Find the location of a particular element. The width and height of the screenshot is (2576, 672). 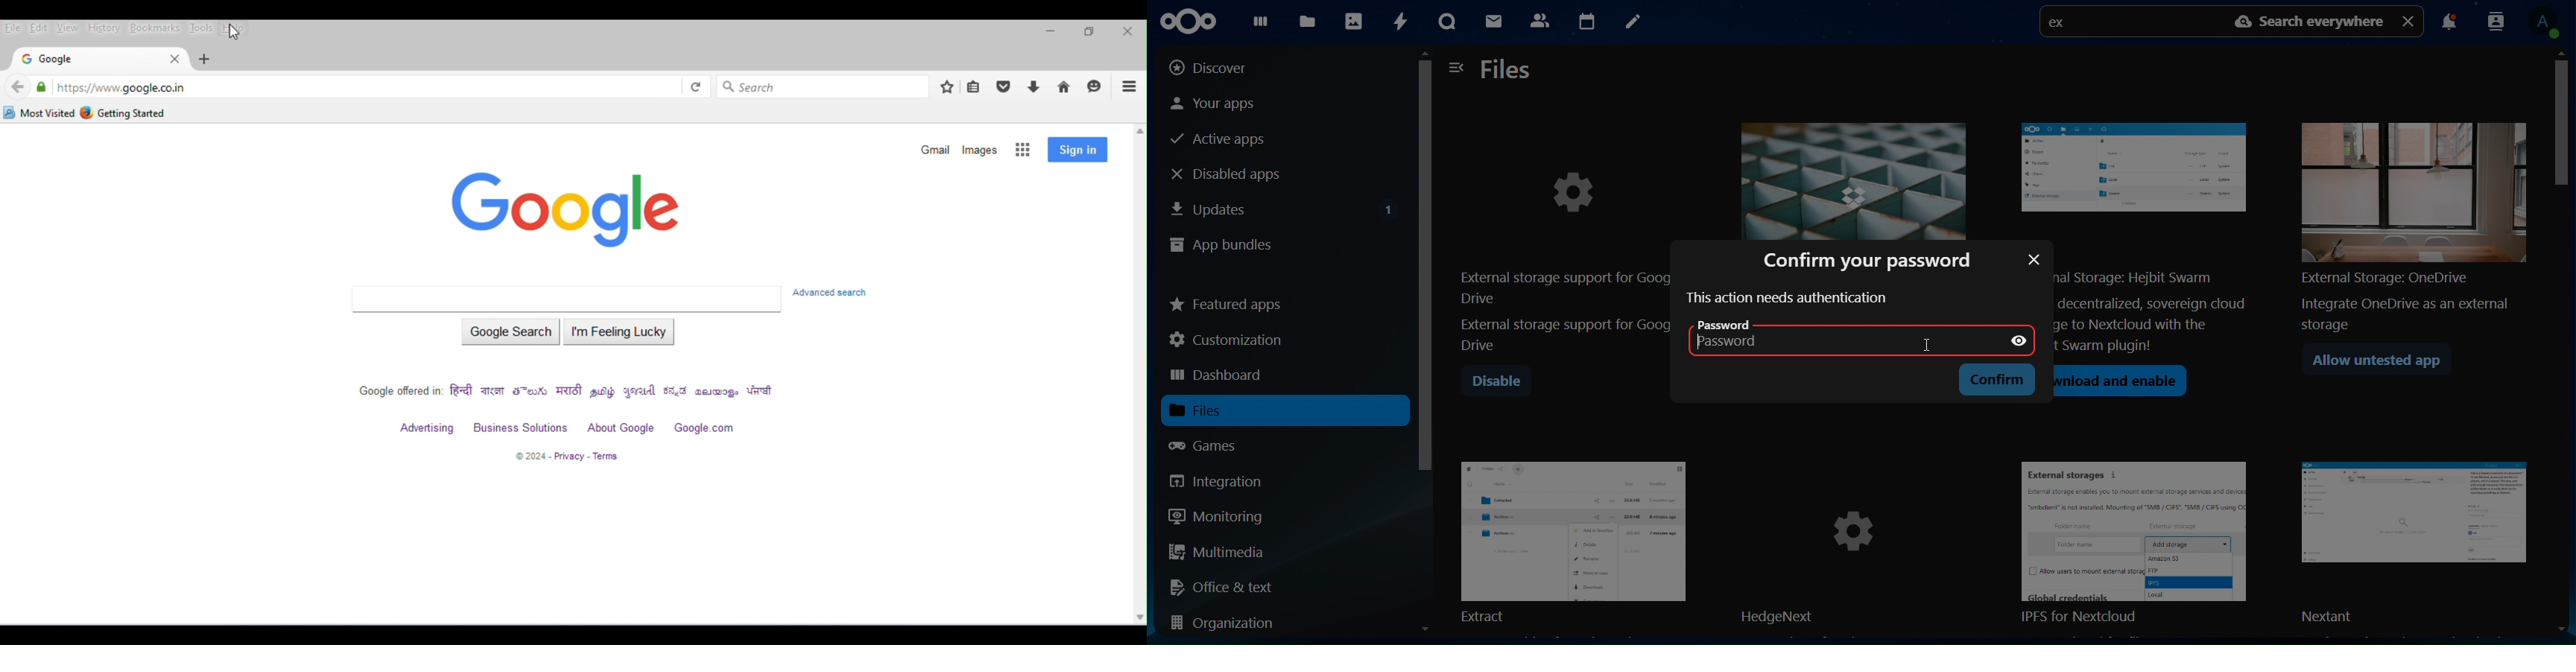

bookmarks is located at coordinates (155, 28).